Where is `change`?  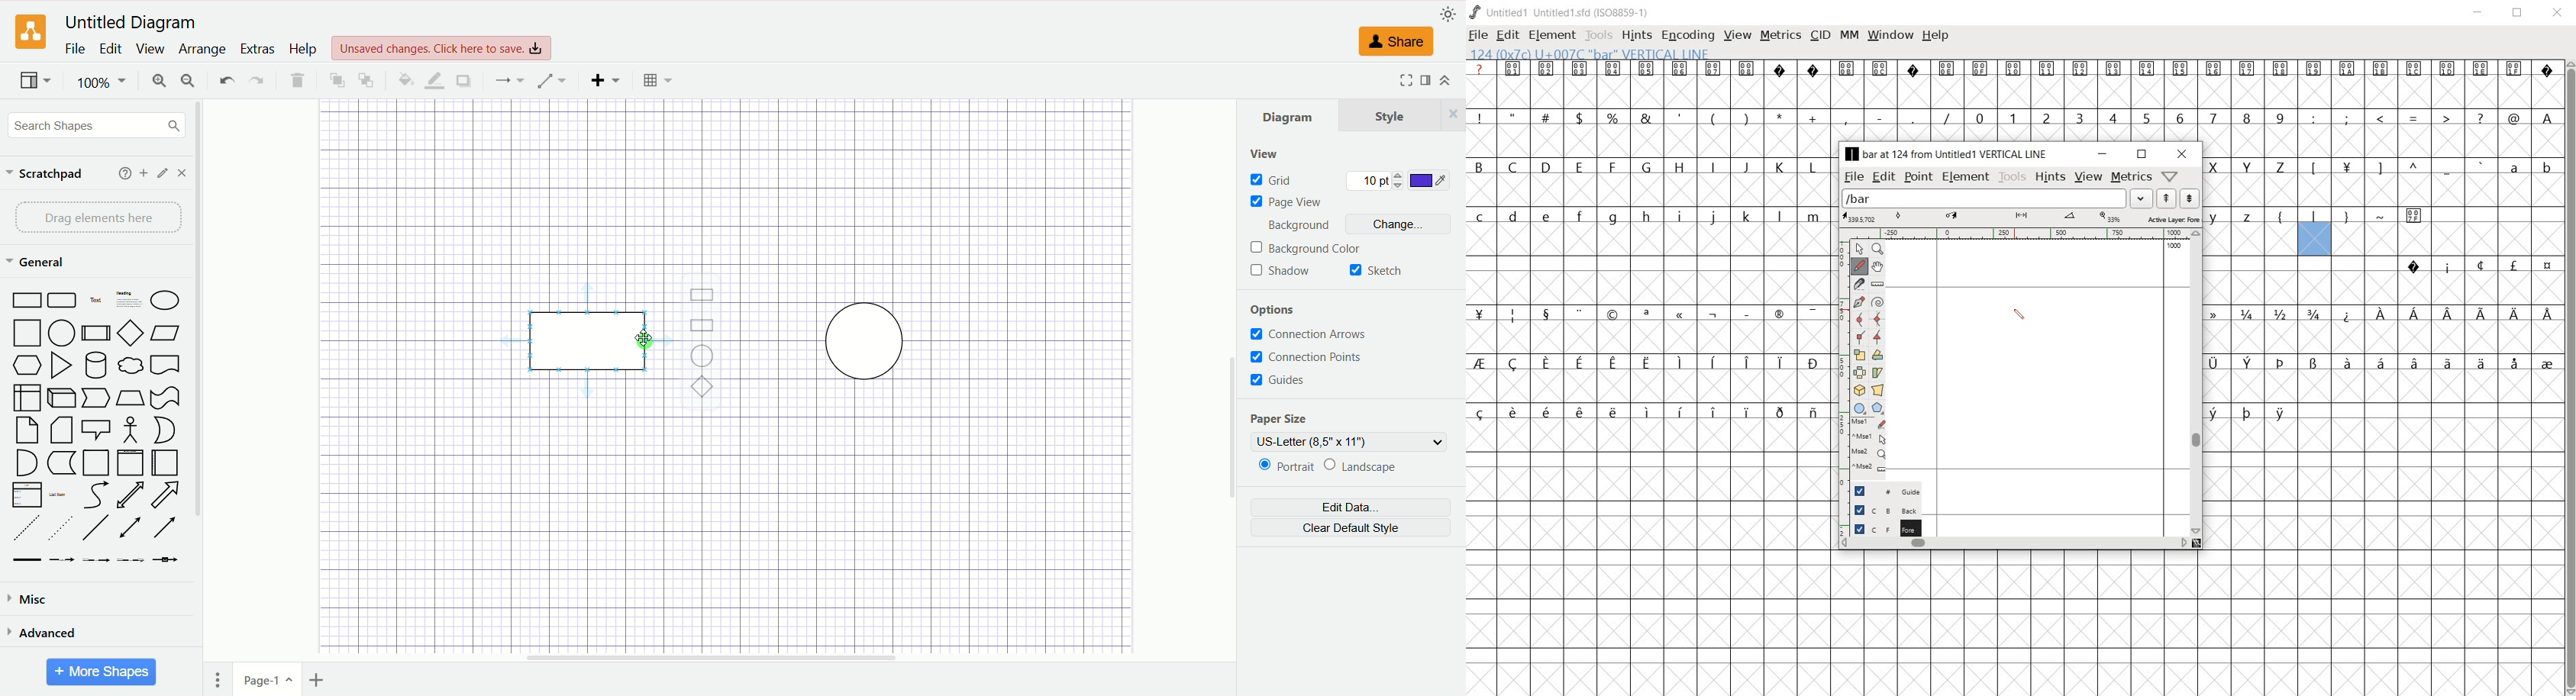 change is located at coordinates (1403, 224).